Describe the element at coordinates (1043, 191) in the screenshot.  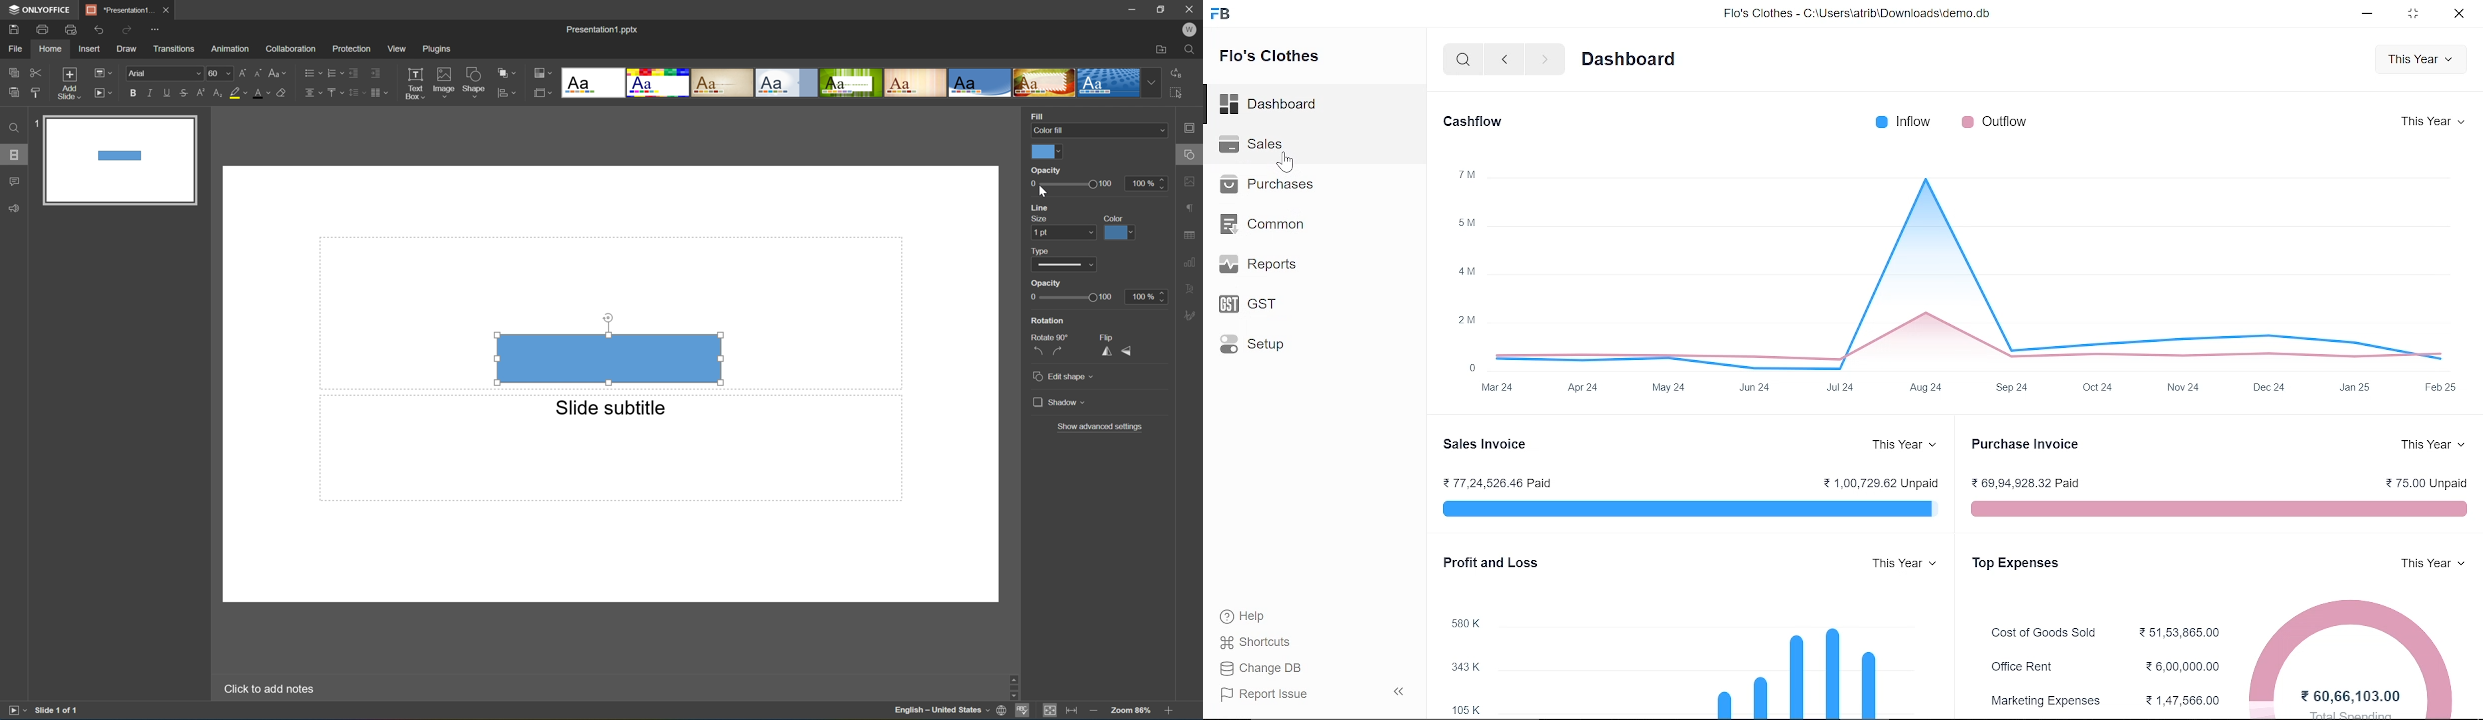
I see `Cursor` at that location.